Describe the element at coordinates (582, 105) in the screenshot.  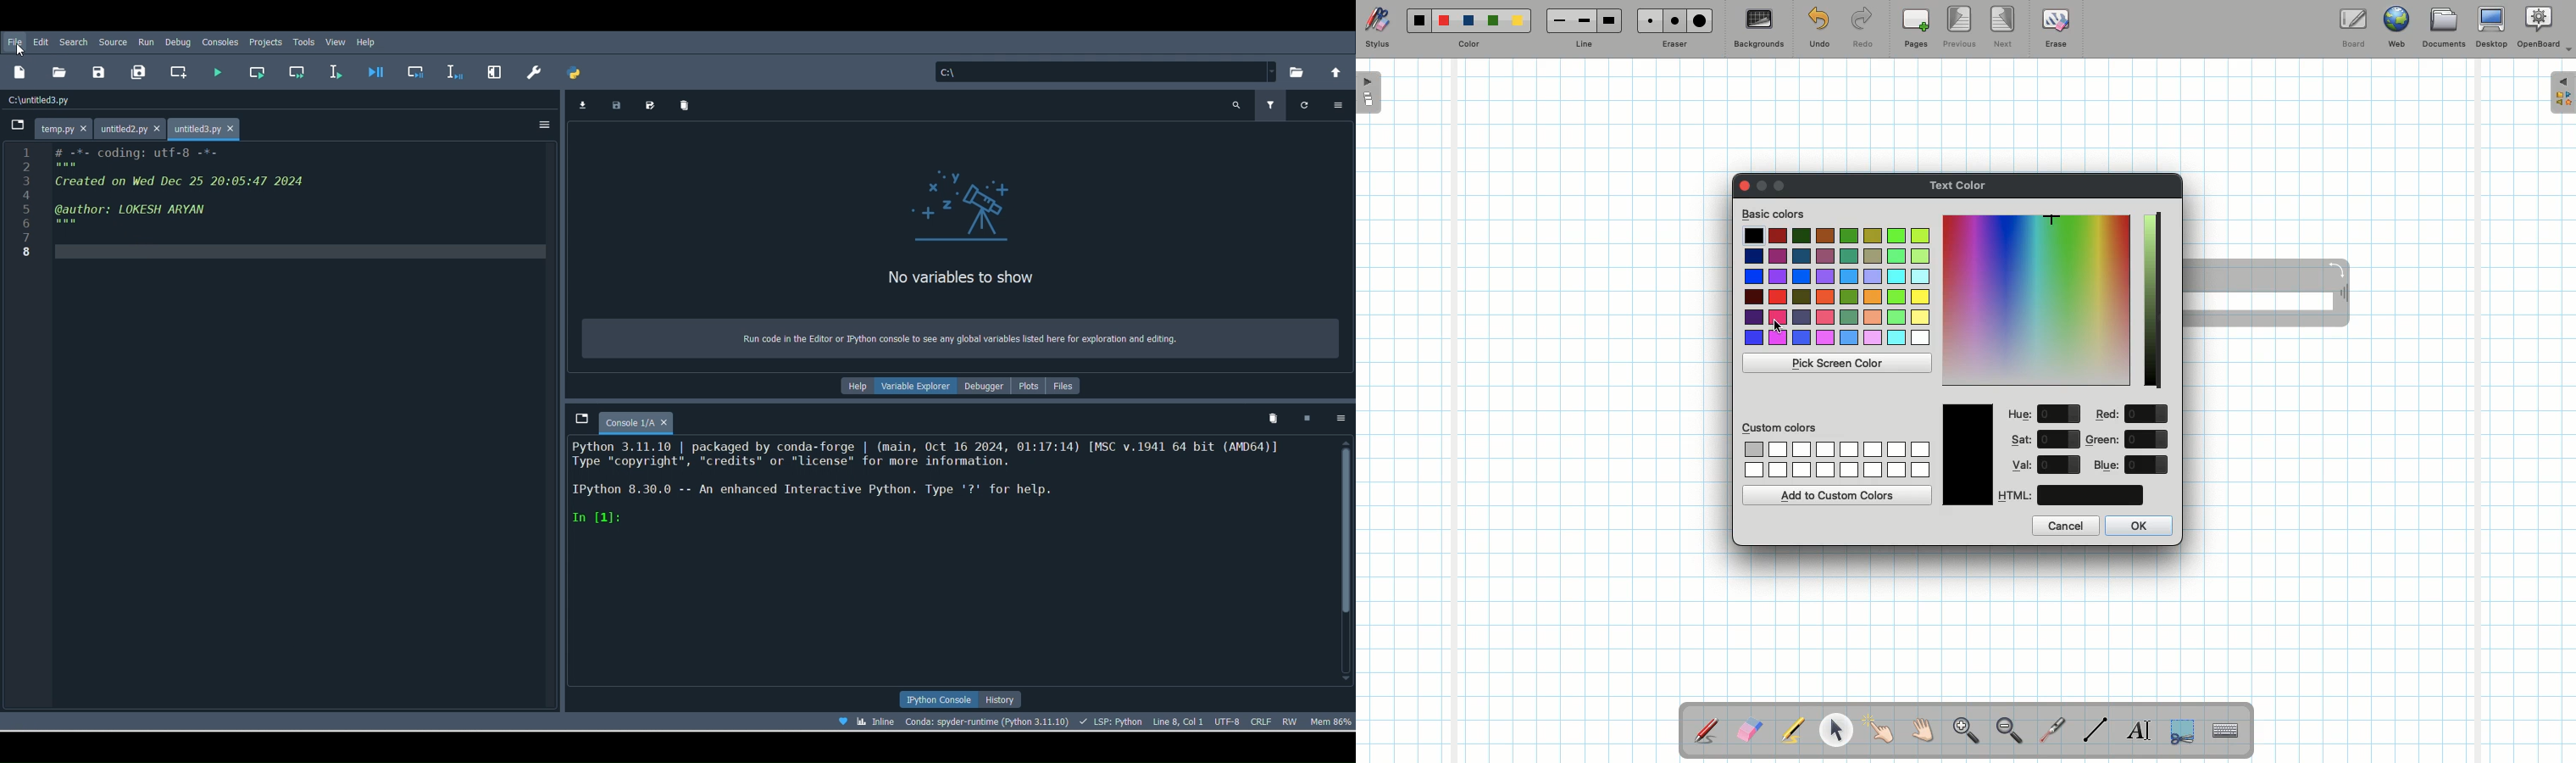
I see `Import data` at that location.